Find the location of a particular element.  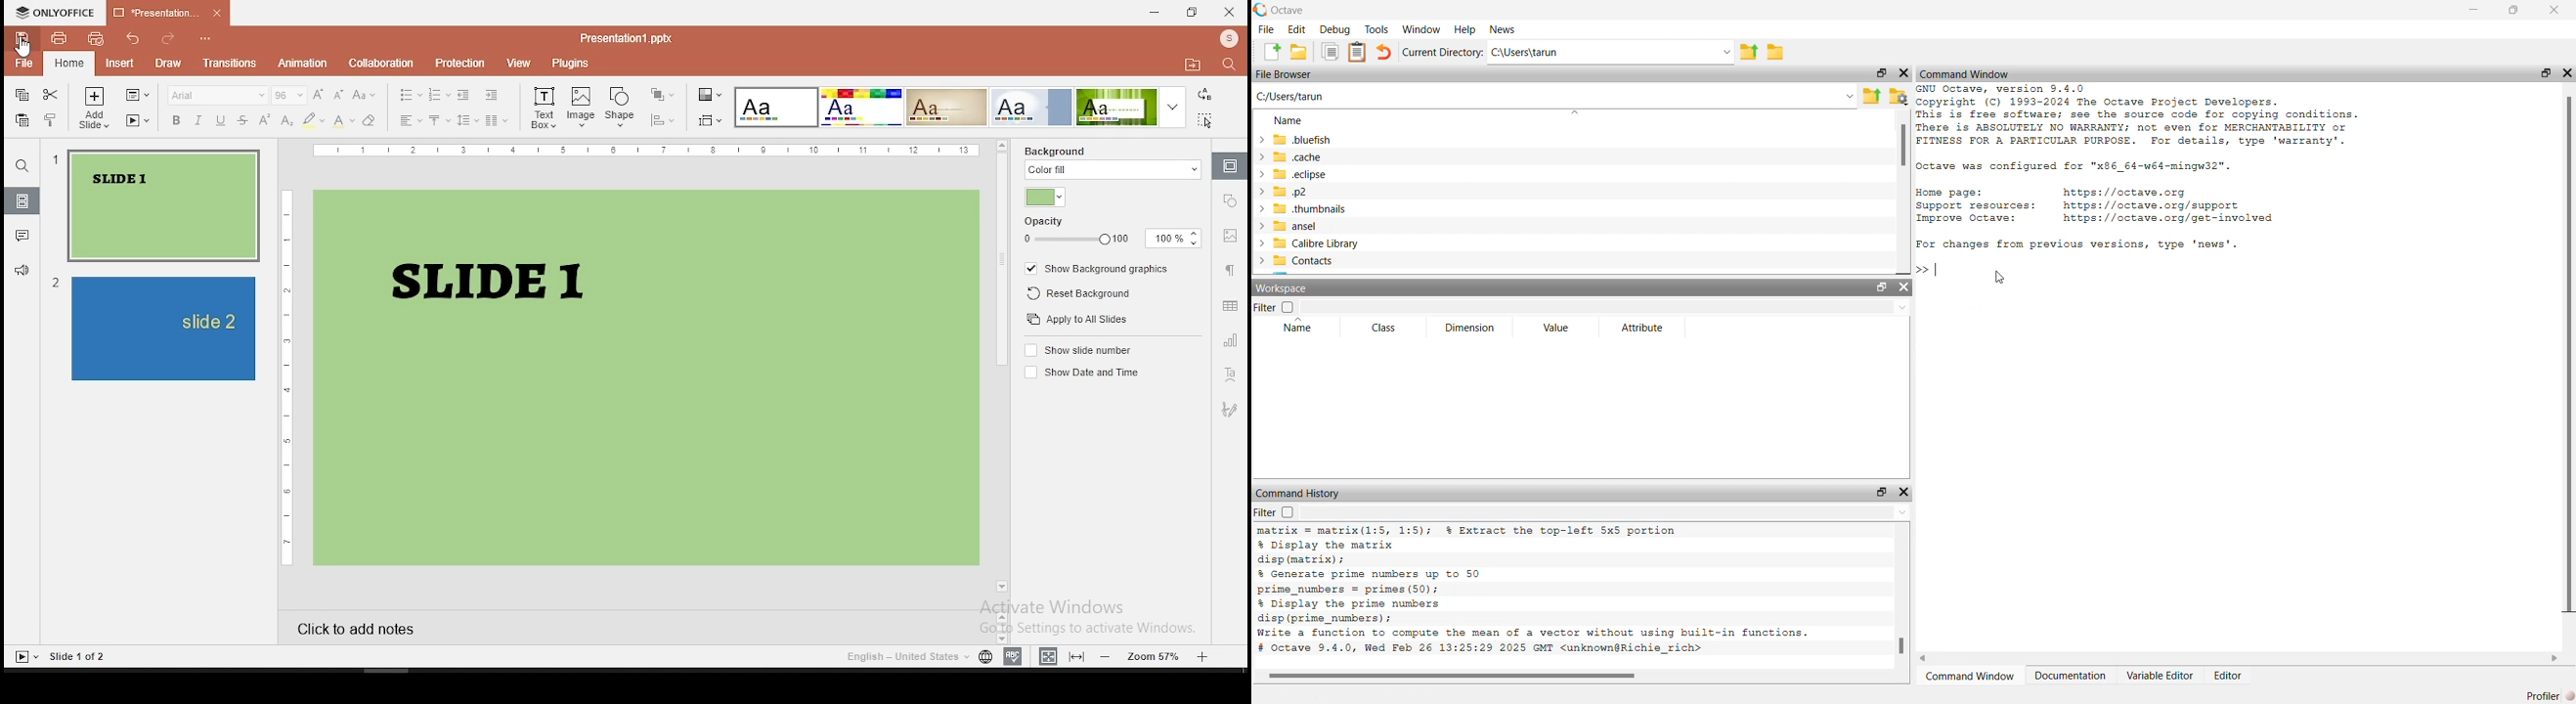

profile is located at coordinates (1230, 39).